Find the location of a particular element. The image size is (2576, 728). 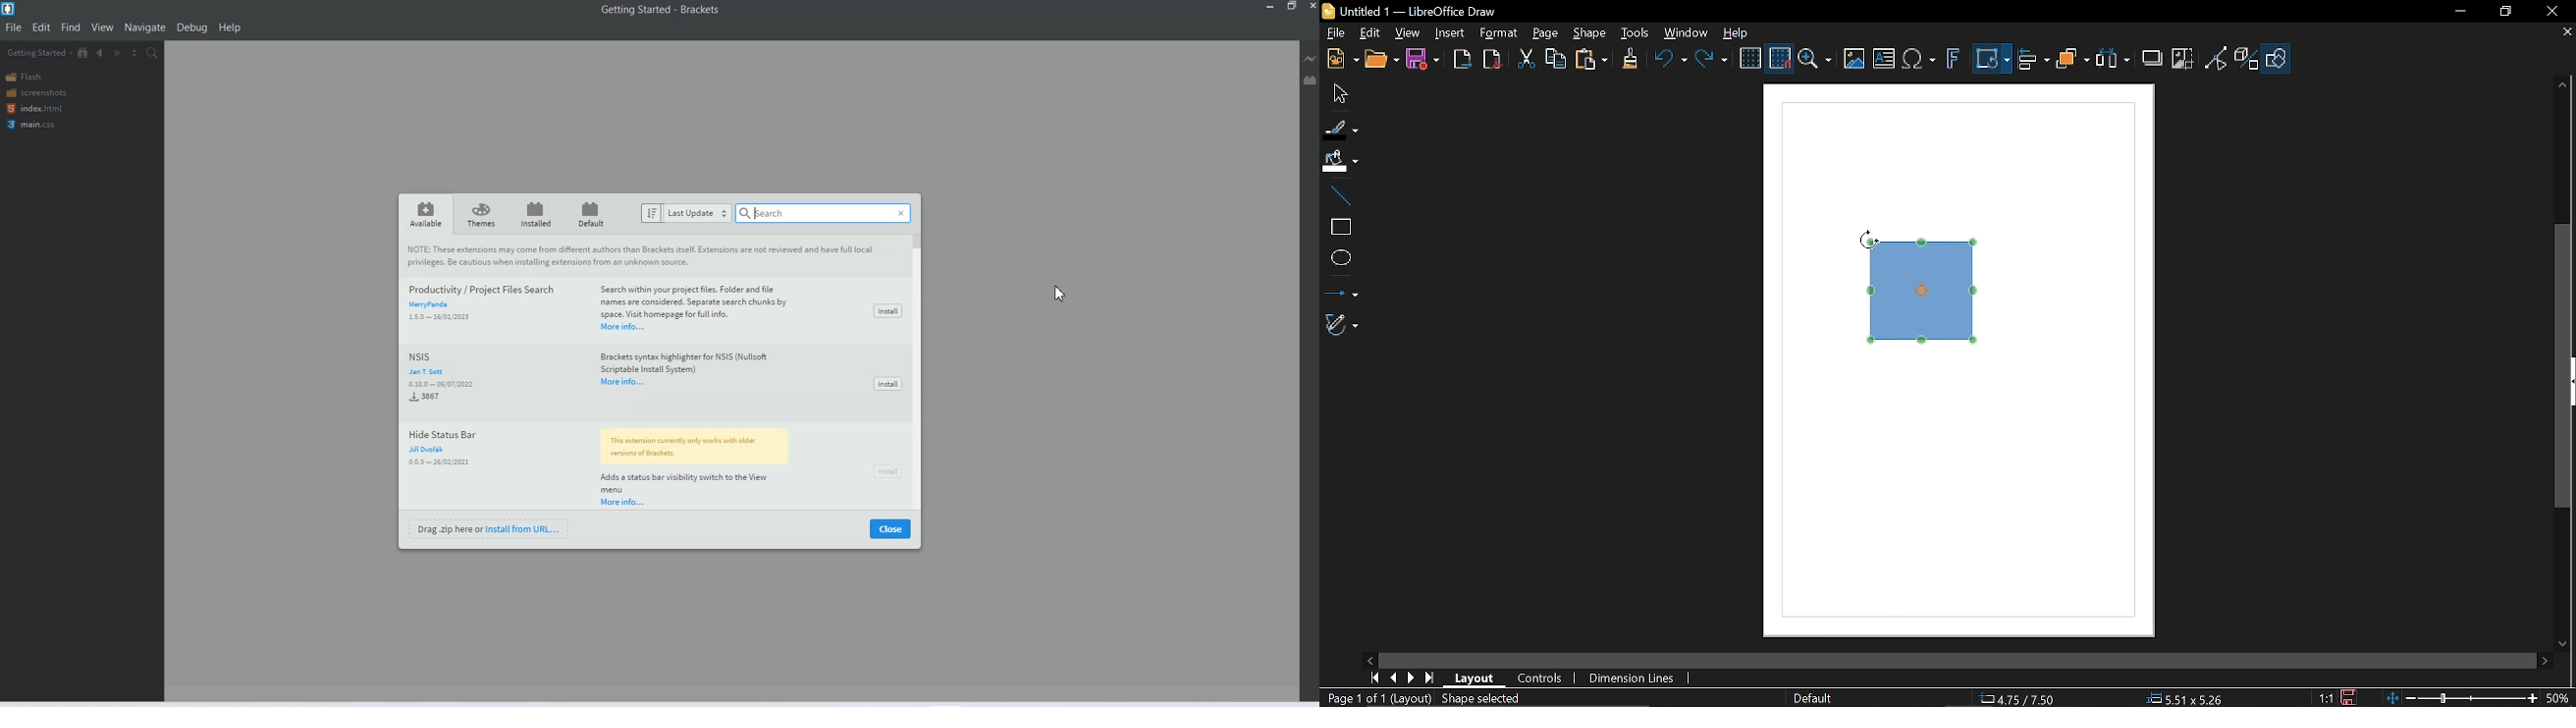

View is located at coordinates (102, 26).